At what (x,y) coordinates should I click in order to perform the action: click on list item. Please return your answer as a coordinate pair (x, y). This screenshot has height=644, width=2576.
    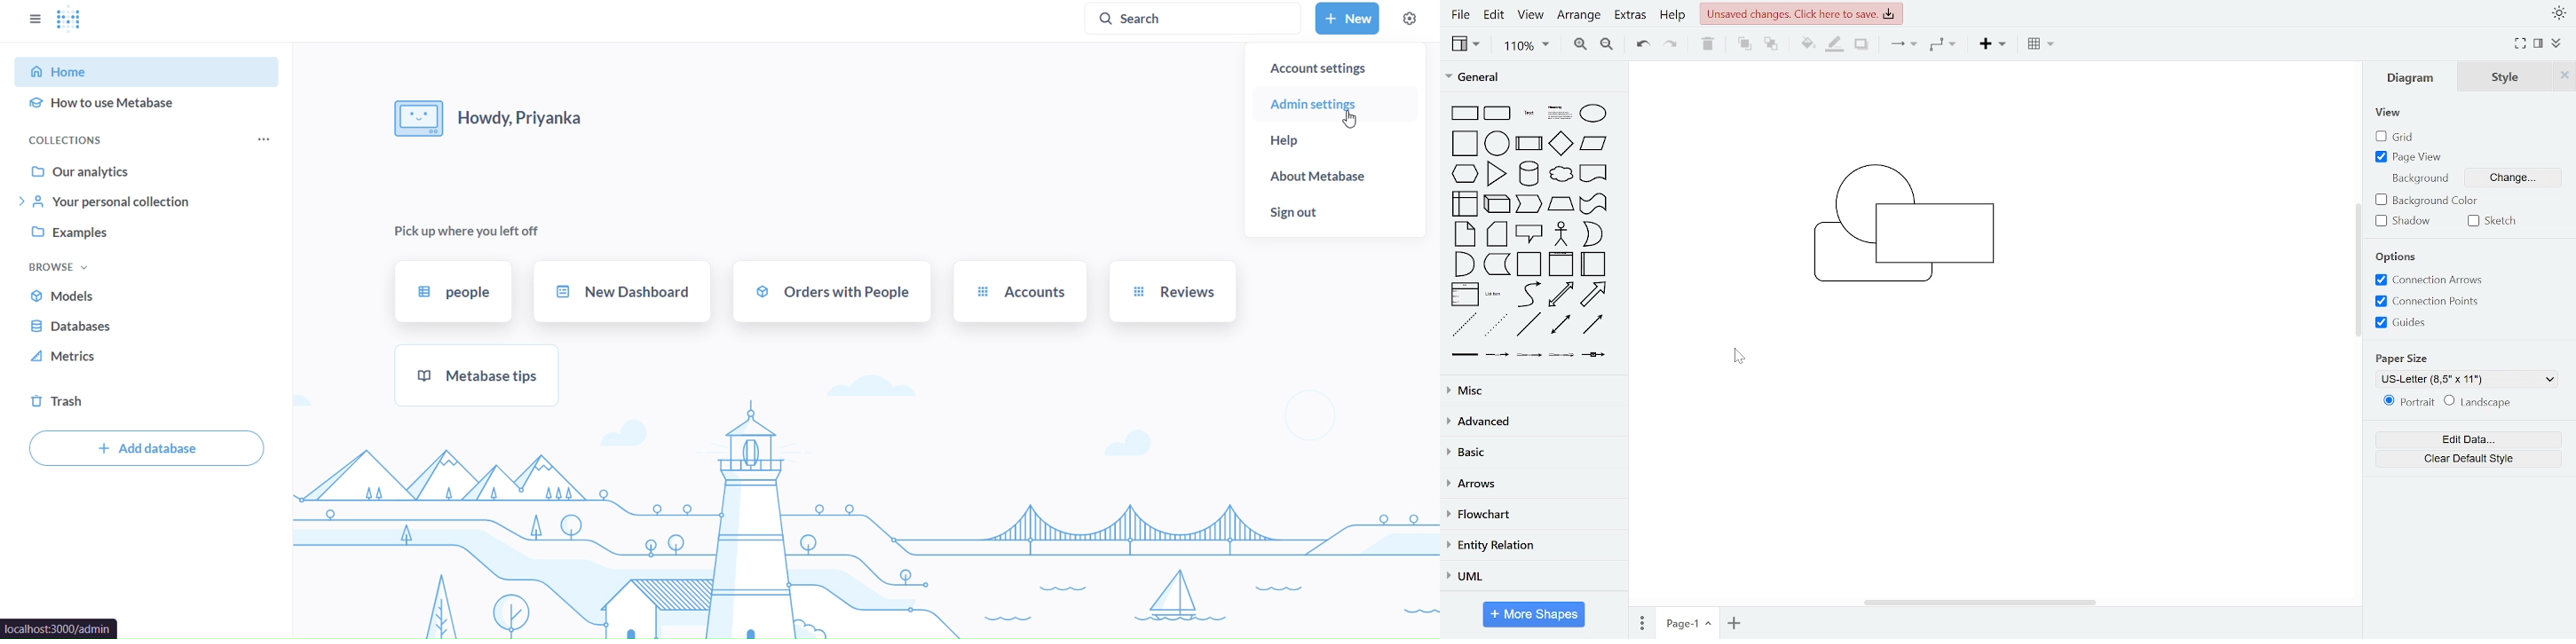
    Looking at the image, I should click on (1493, 295).